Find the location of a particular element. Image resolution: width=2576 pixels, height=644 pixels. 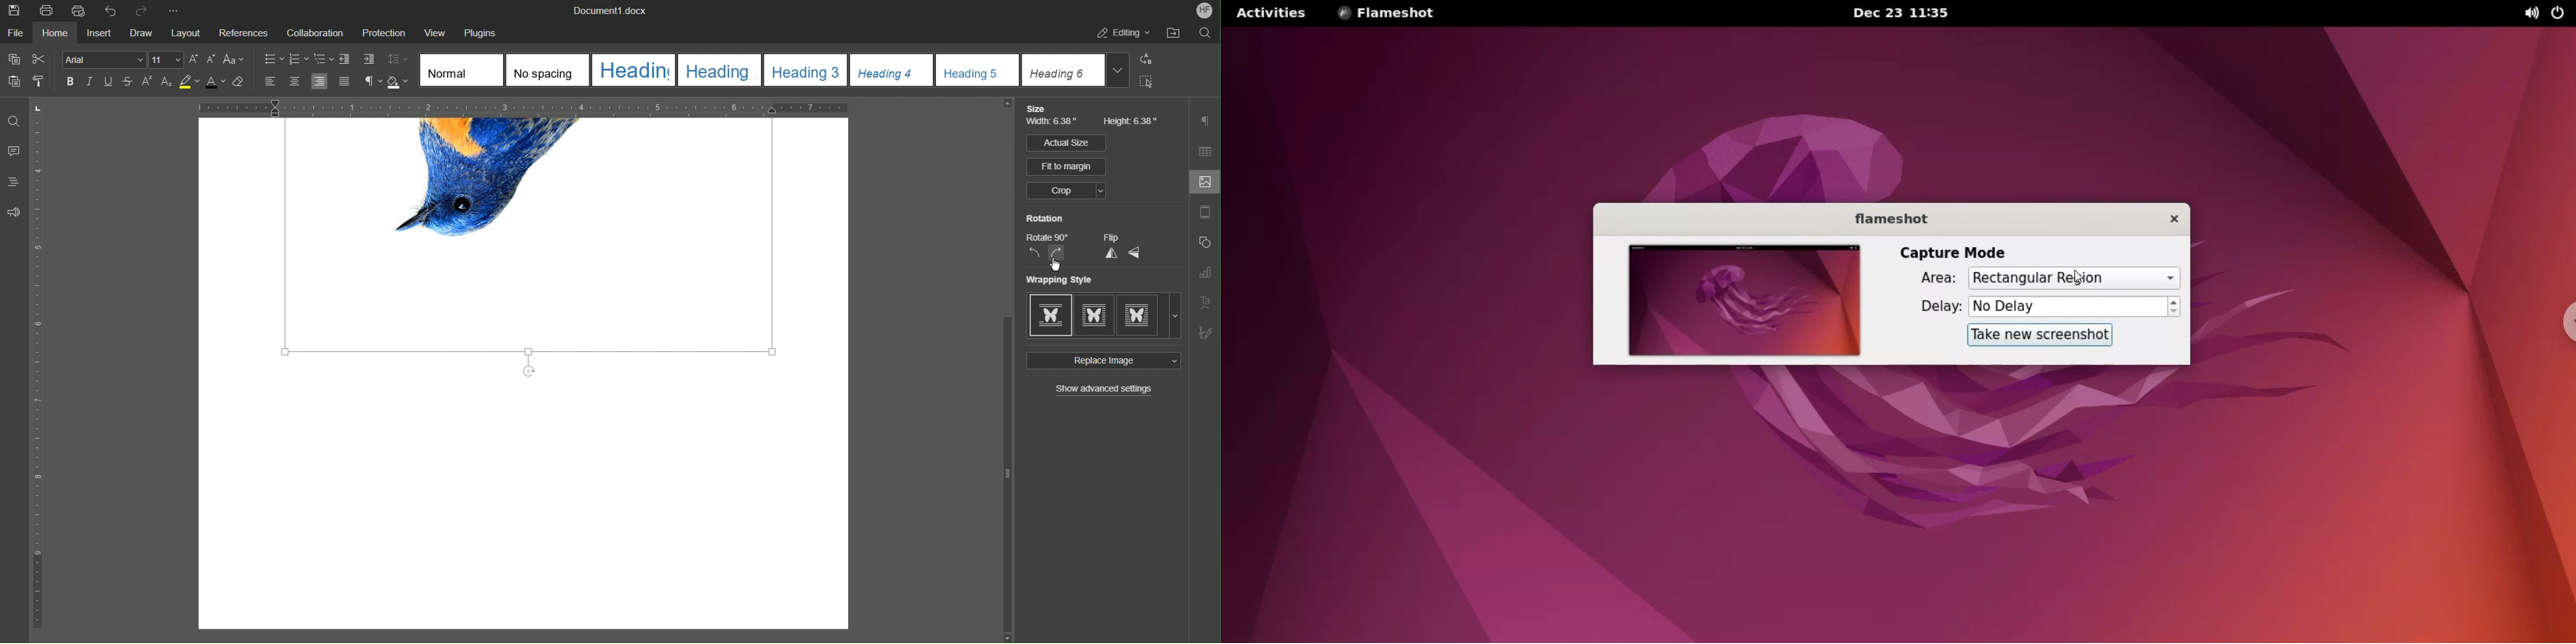

Signature is located at coordinates (1205, 332).